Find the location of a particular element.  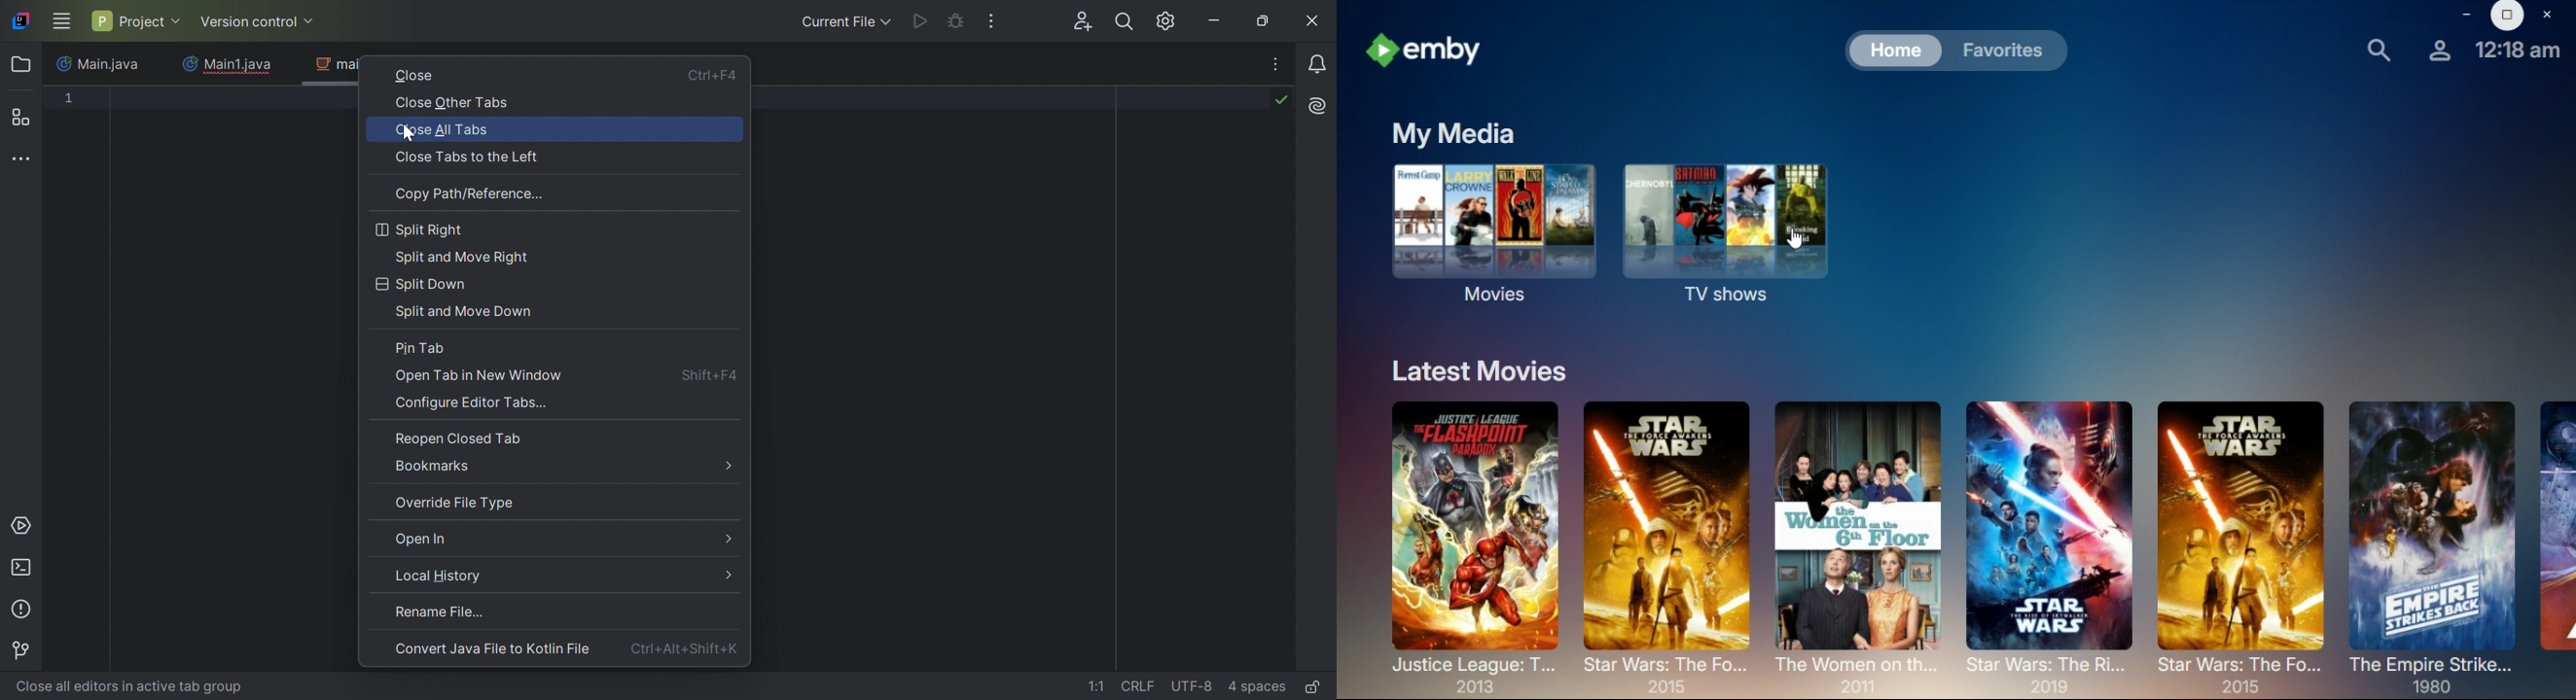

Minimize is located at coordinates (1214, 23).